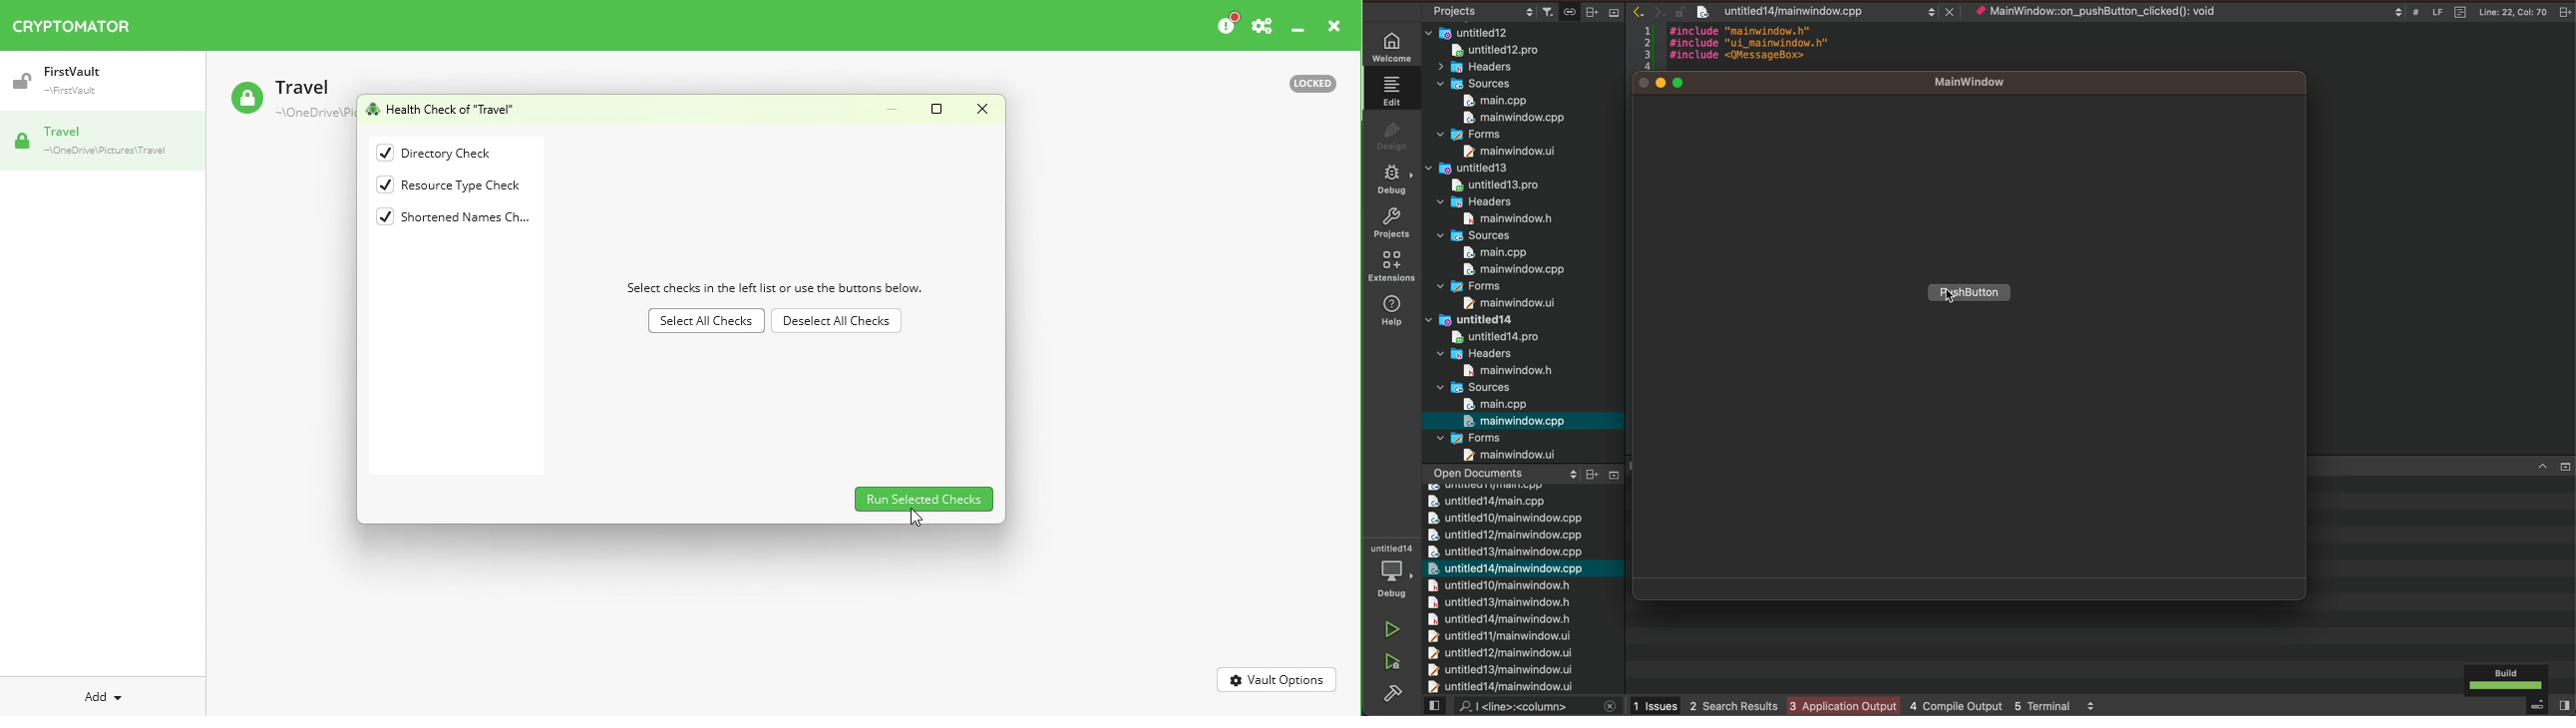  What do you see at coordinates (911, 518) in the screenshot?
I see `Cursor` at bounding box center [911, 518].